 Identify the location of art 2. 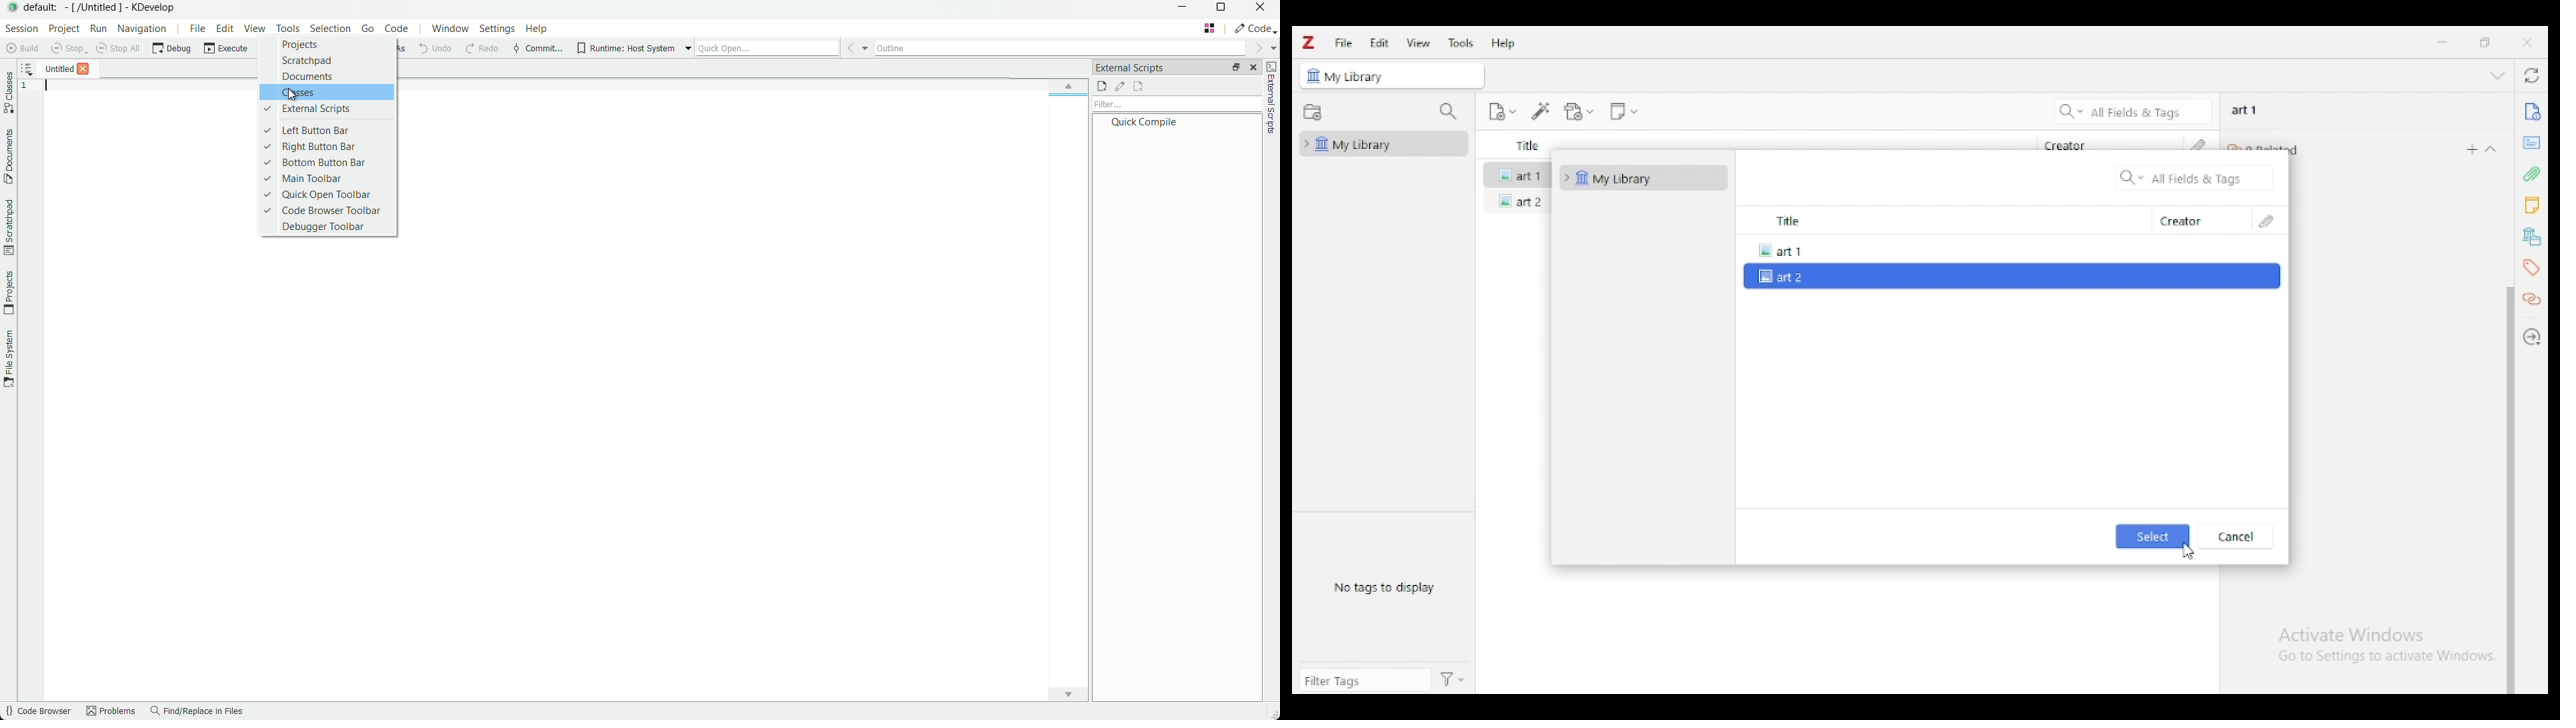
(1517, 201).